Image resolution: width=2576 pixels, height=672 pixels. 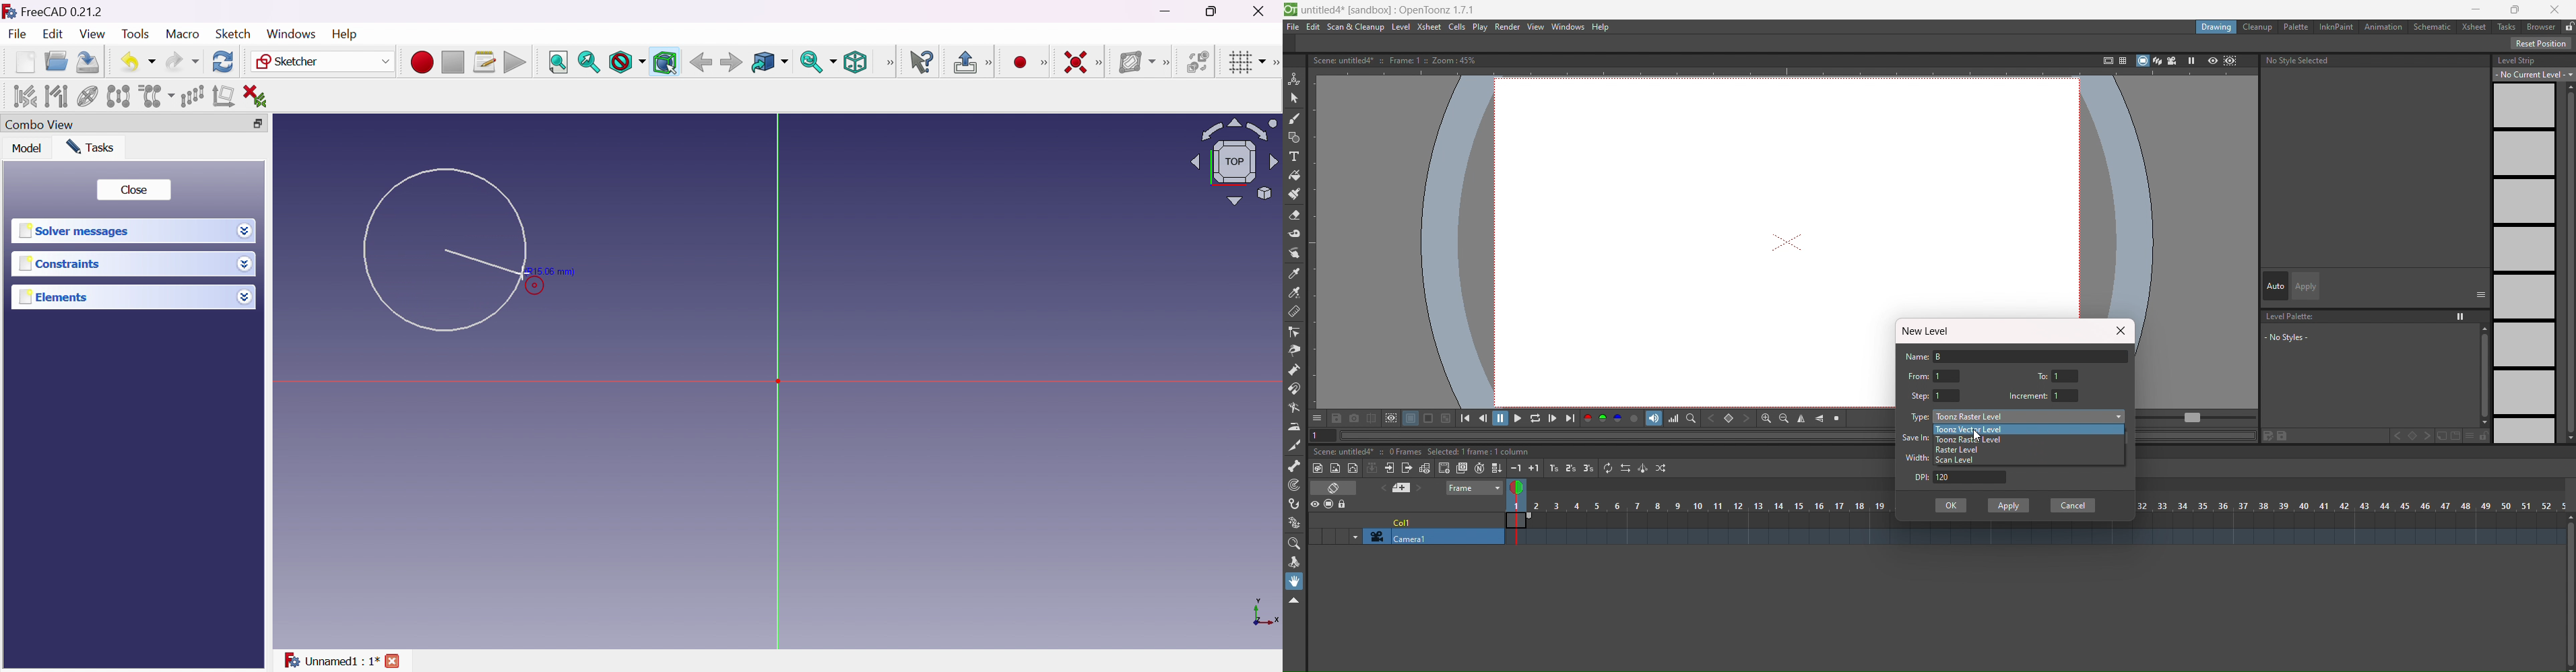 I want to click on zoom in, so click(x=1766, y=418).